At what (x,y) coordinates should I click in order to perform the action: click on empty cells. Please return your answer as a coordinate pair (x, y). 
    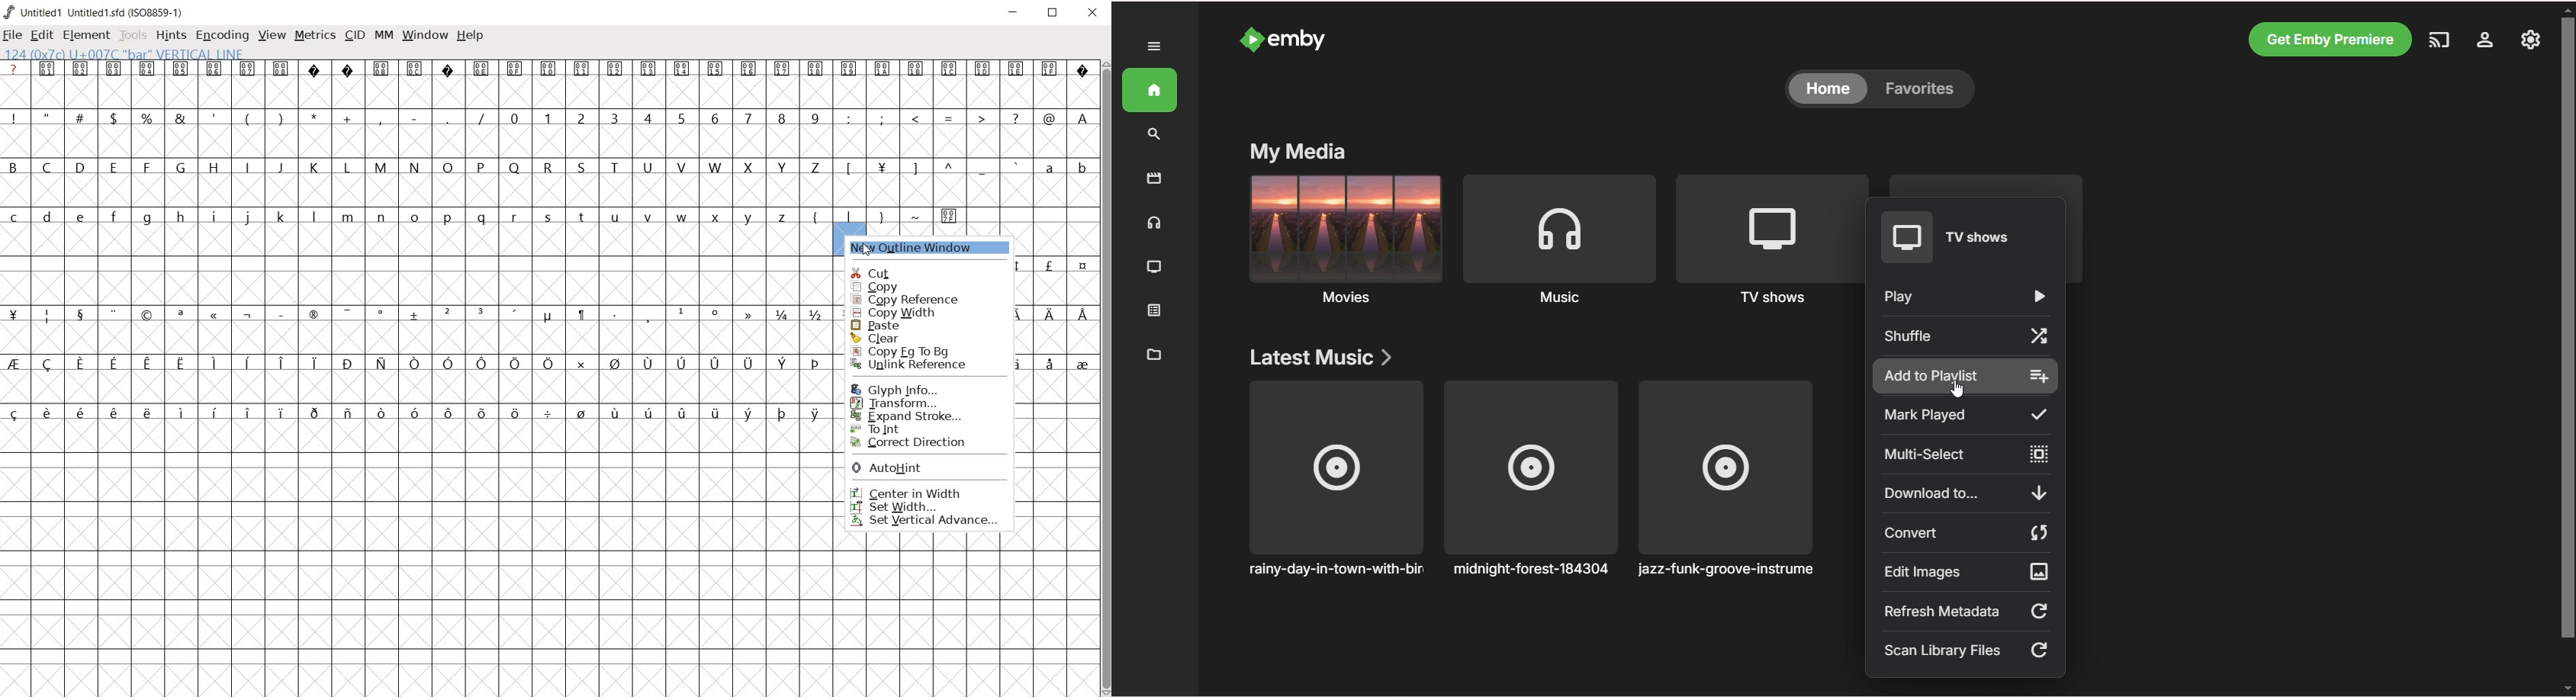
    Looking at the image, I should click on (419, 288).